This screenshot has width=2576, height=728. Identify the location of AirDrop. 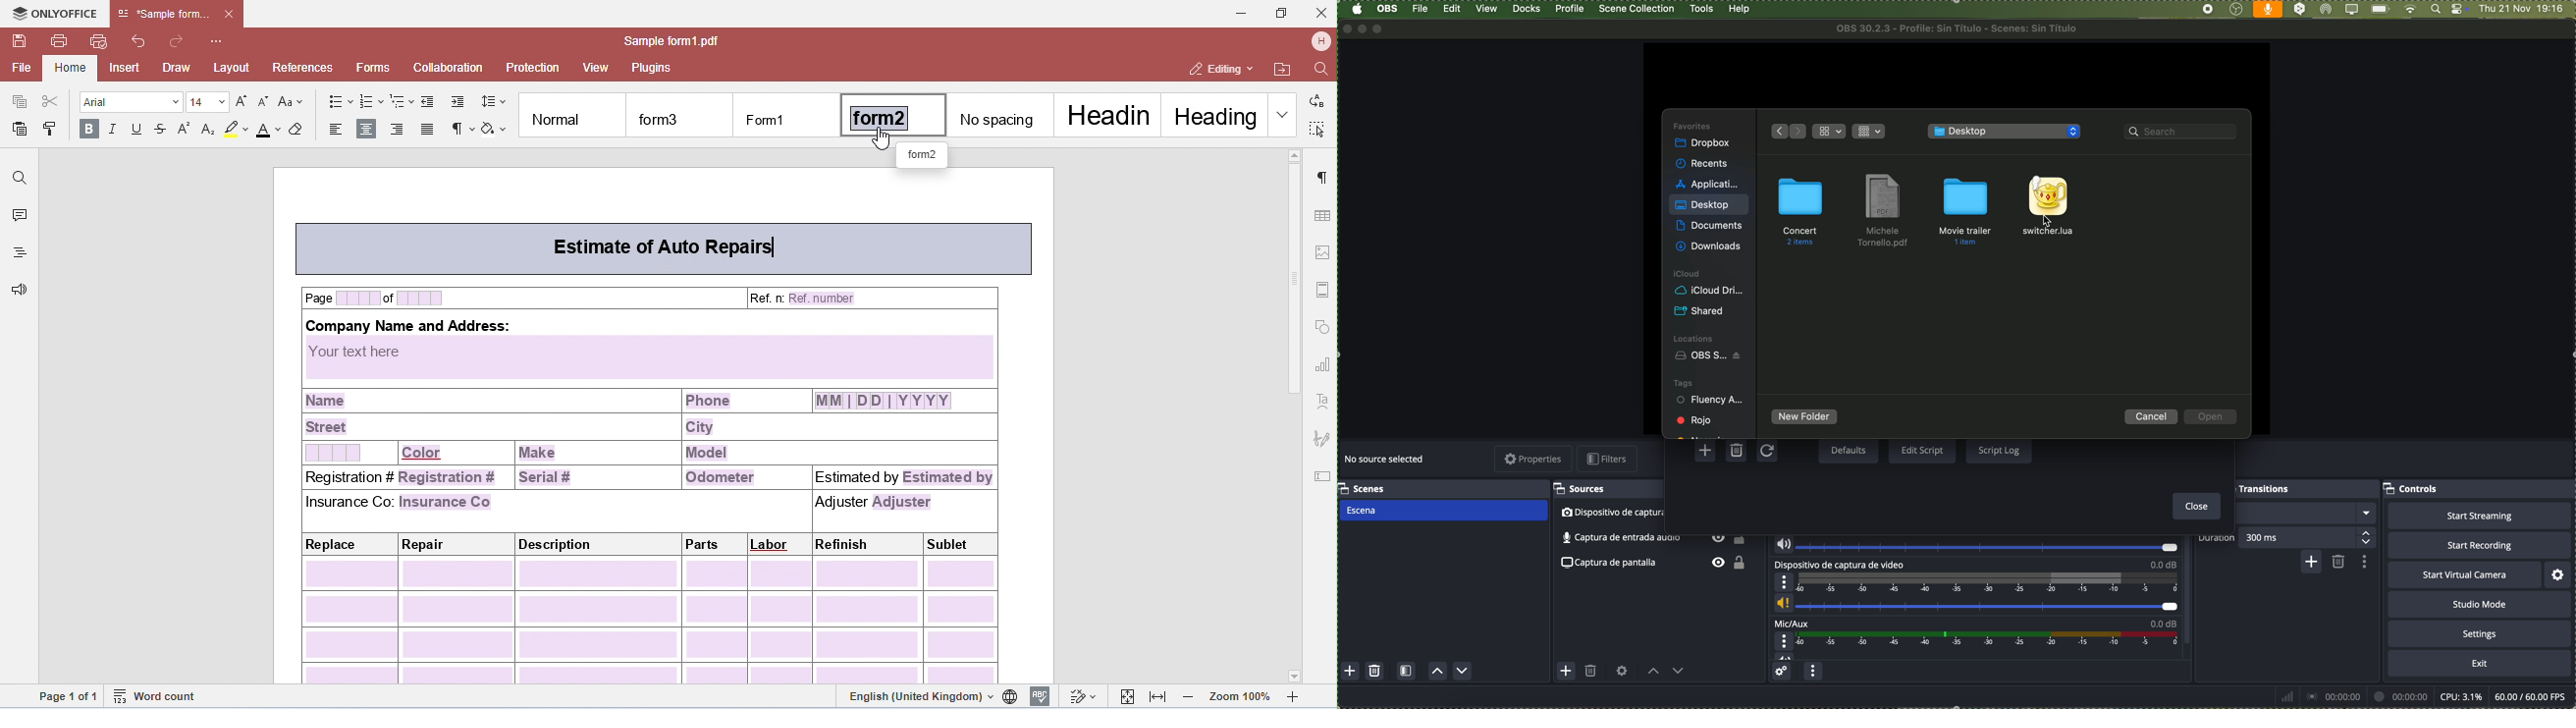
(2326, 10).